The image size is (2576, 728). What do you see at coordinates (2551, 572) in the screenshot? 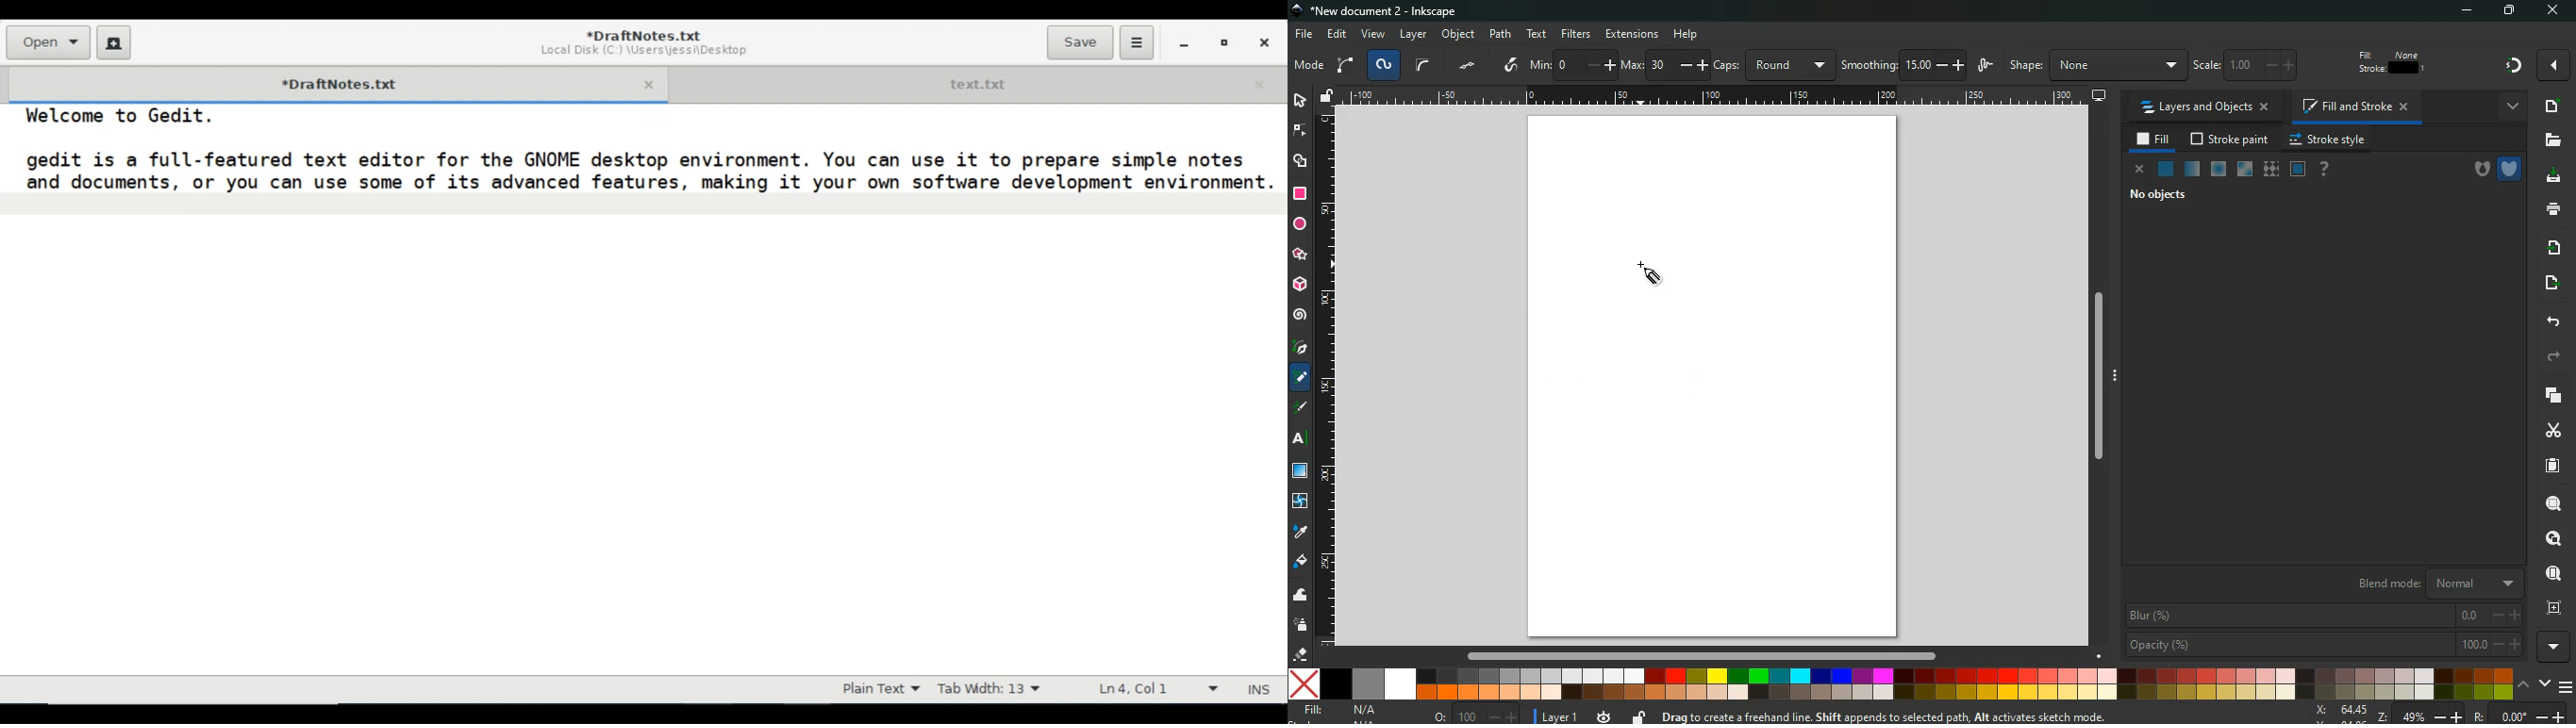
I see `find` at bounding box center [2551, 572].